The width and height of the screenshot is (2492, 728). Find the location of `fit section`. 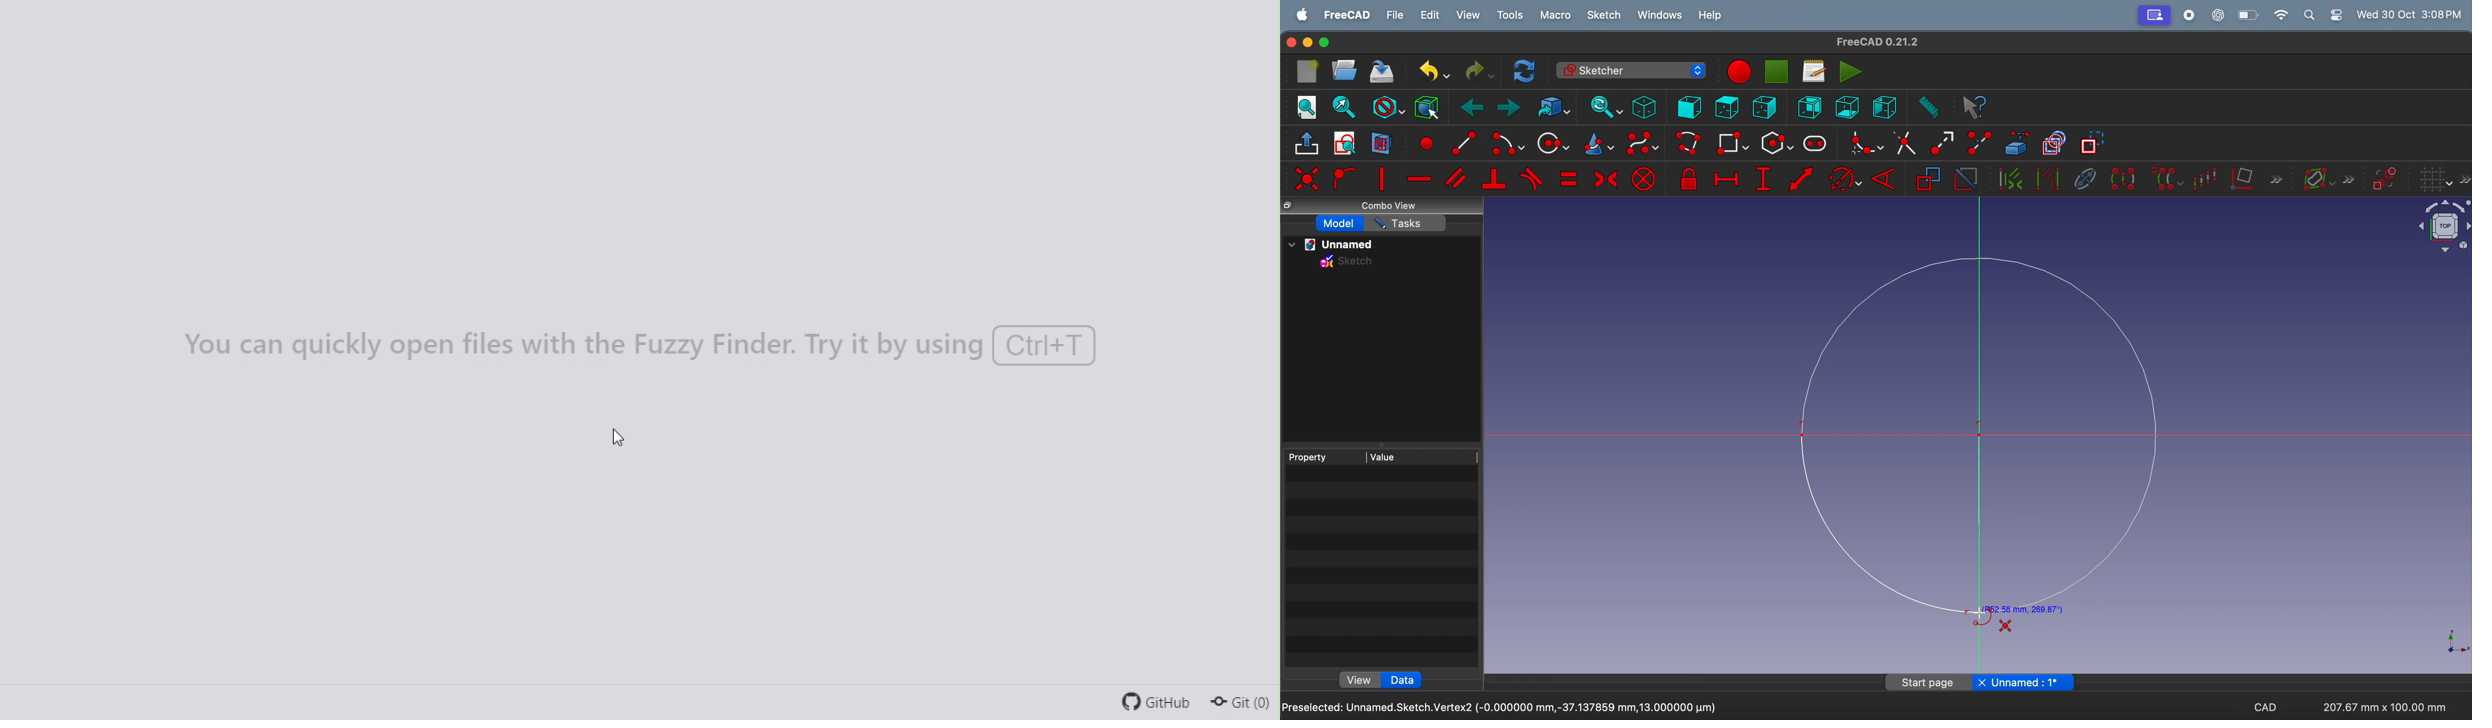

fit section is located at coordinates (1343, 107).